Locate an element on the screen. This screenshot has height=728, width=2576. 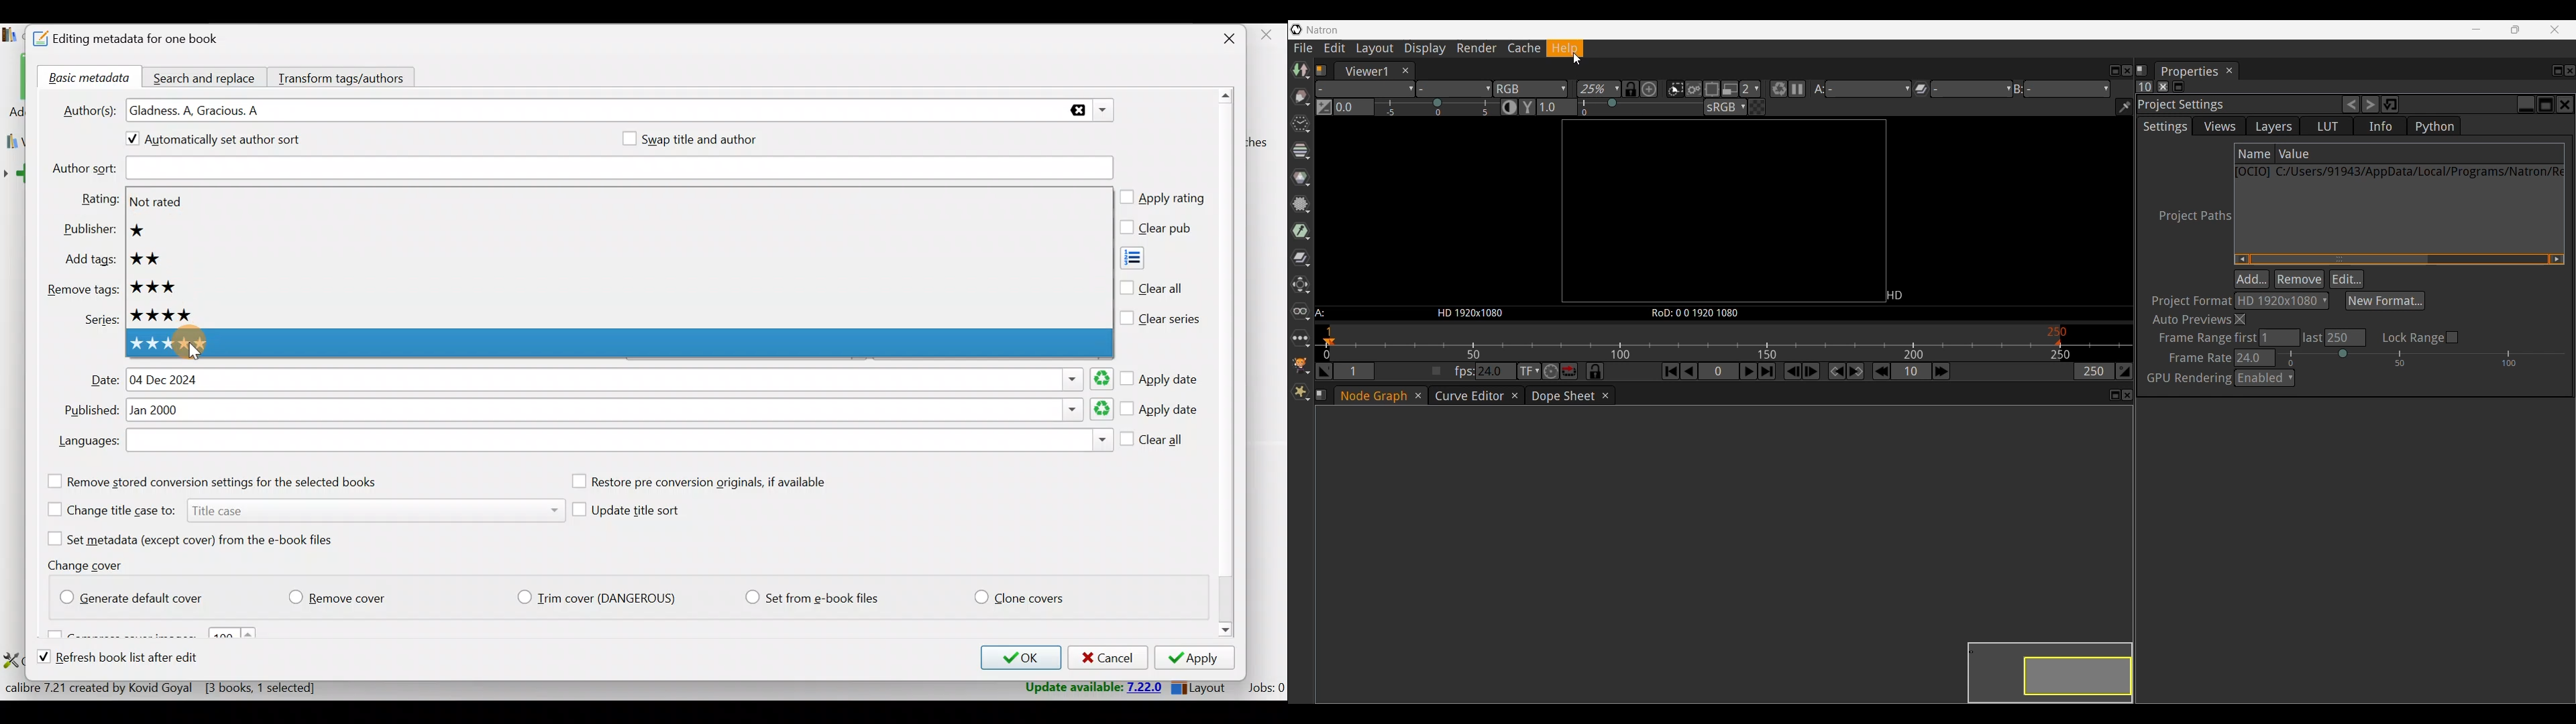
Author sort: is located at coordinates (83, 169).